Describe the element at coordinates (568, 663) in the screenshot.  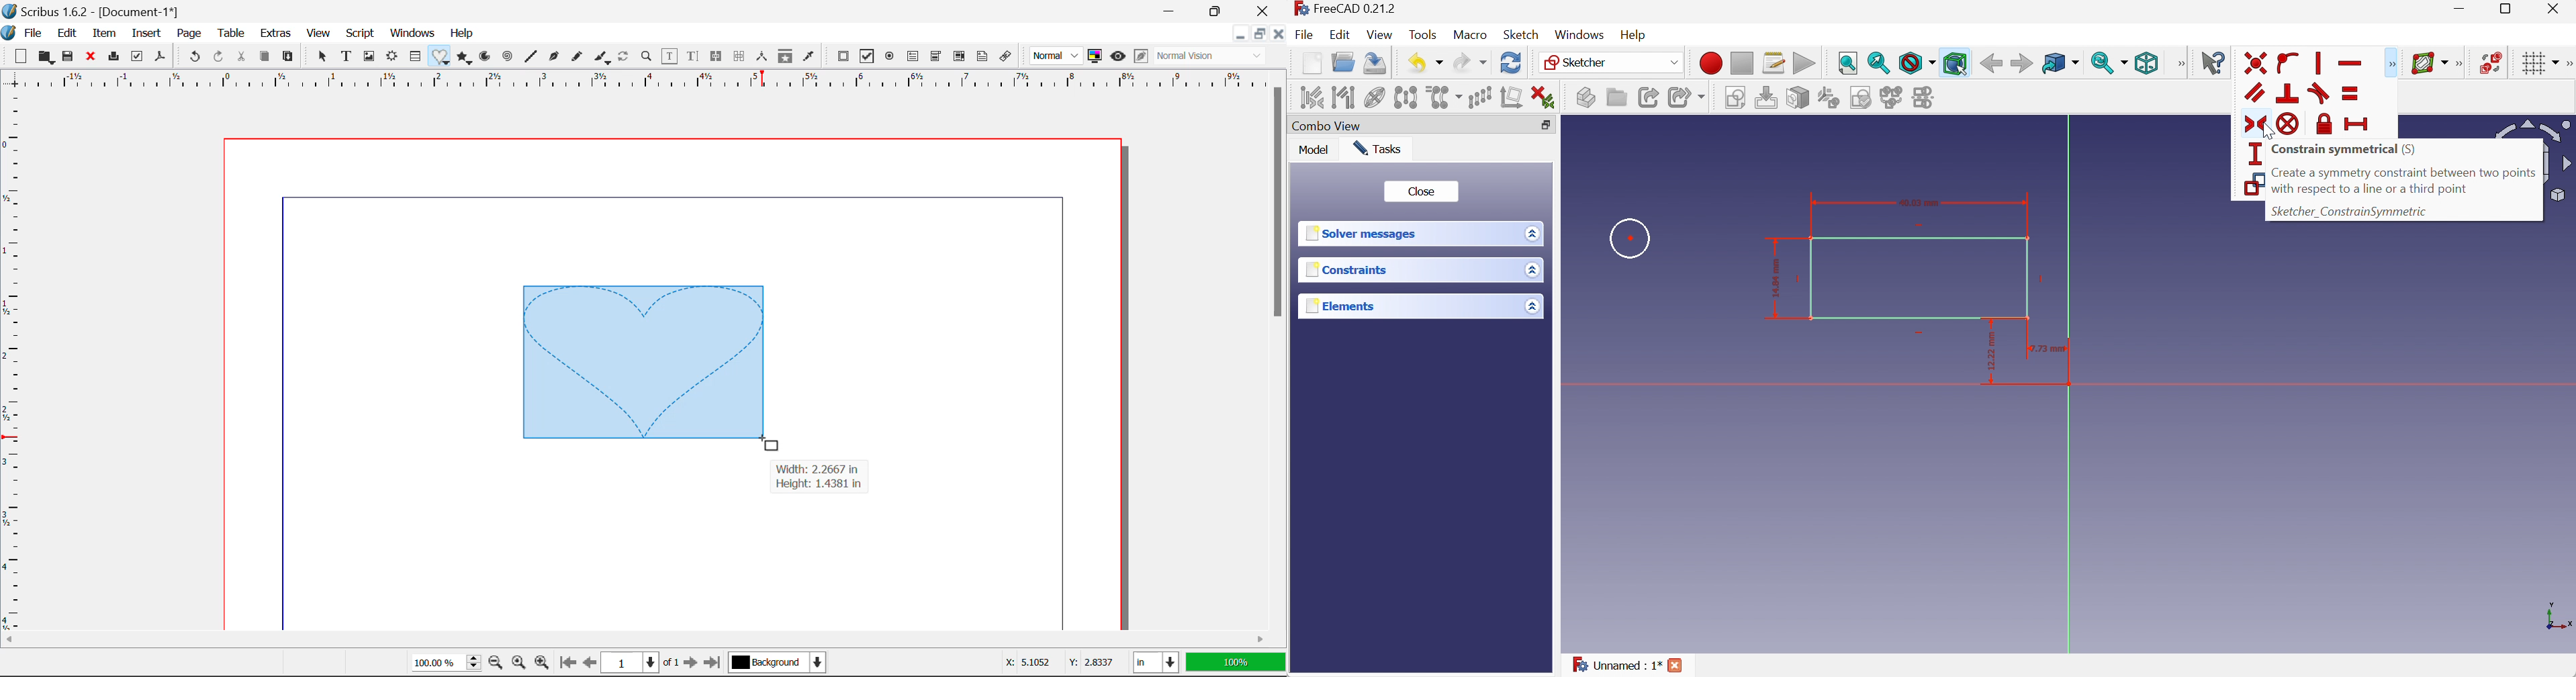
I see `First Page` at that location.